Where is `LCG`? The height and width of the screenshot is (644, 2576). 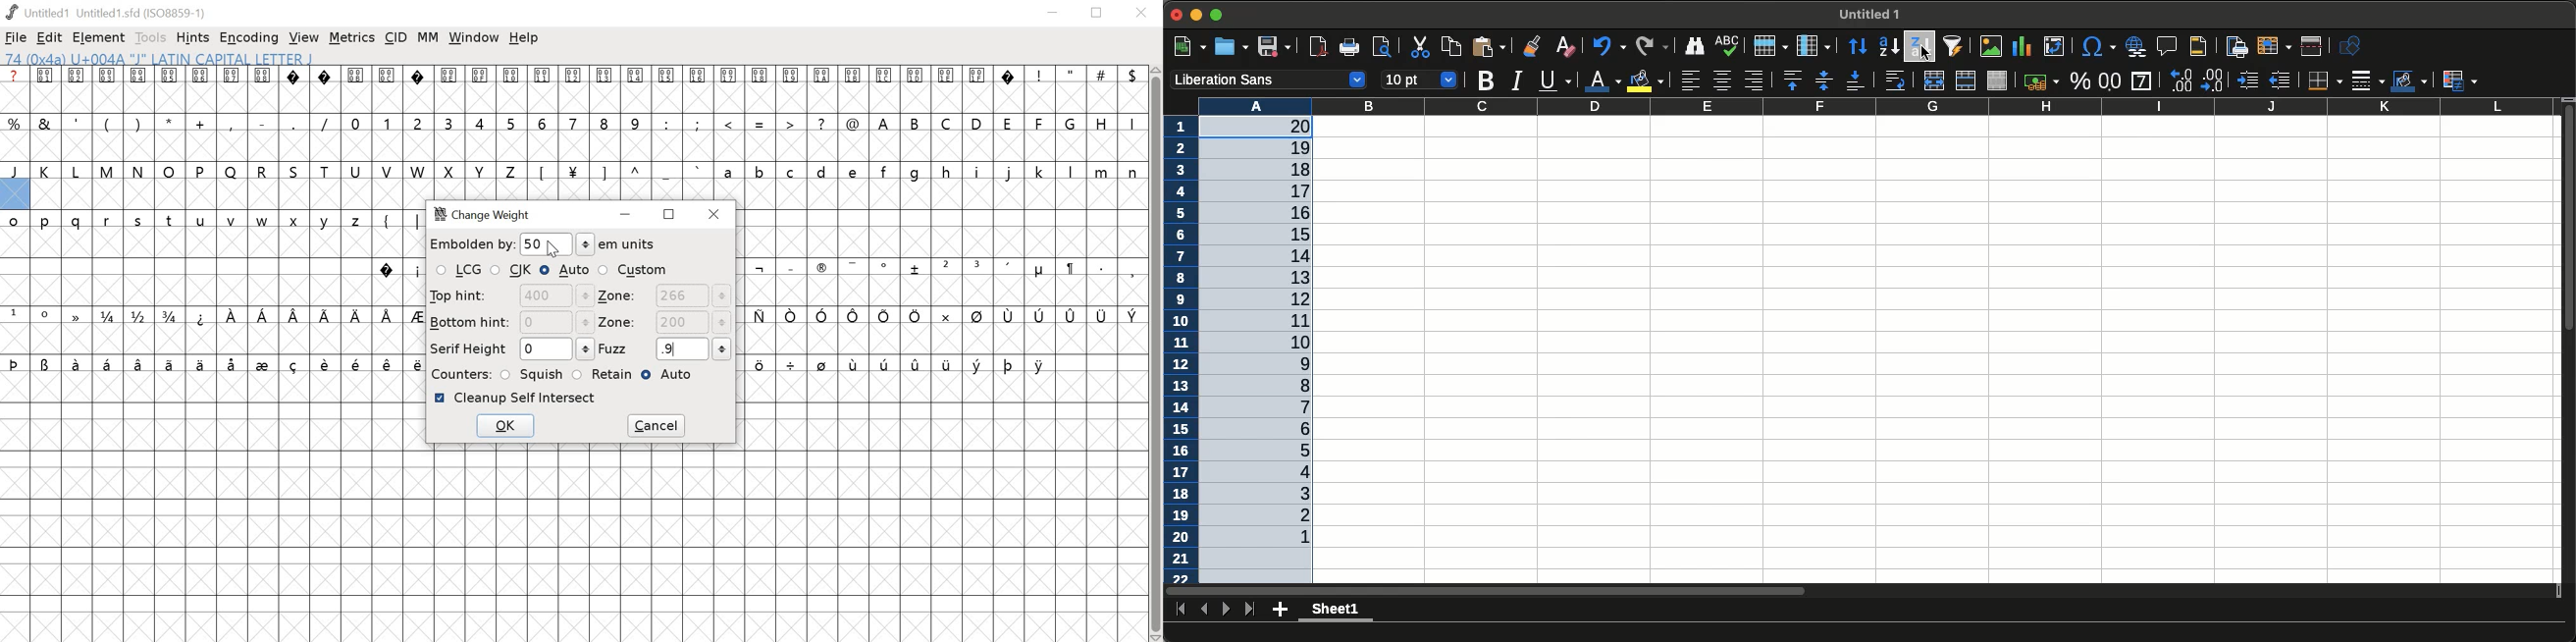 LCG is located at coordinates (458, 271).